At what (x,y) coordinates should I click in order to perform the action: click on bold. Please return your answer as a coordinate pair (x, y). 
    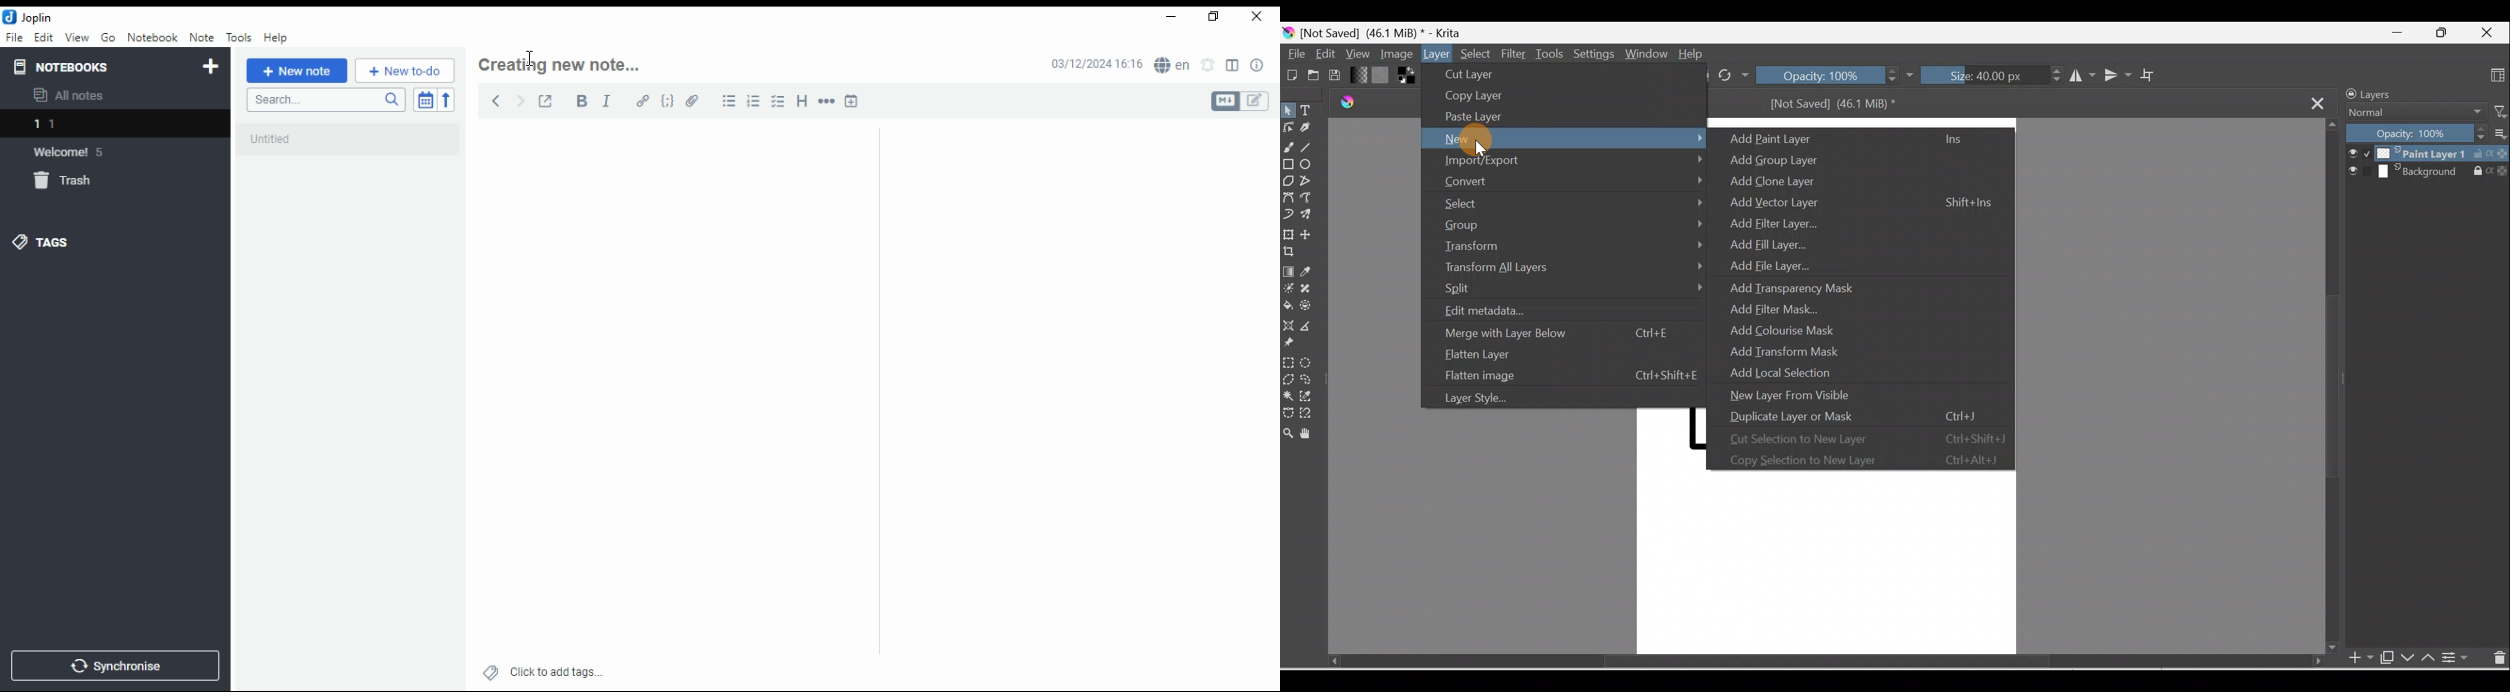
    Looking at the image, I should click on (581, 101).